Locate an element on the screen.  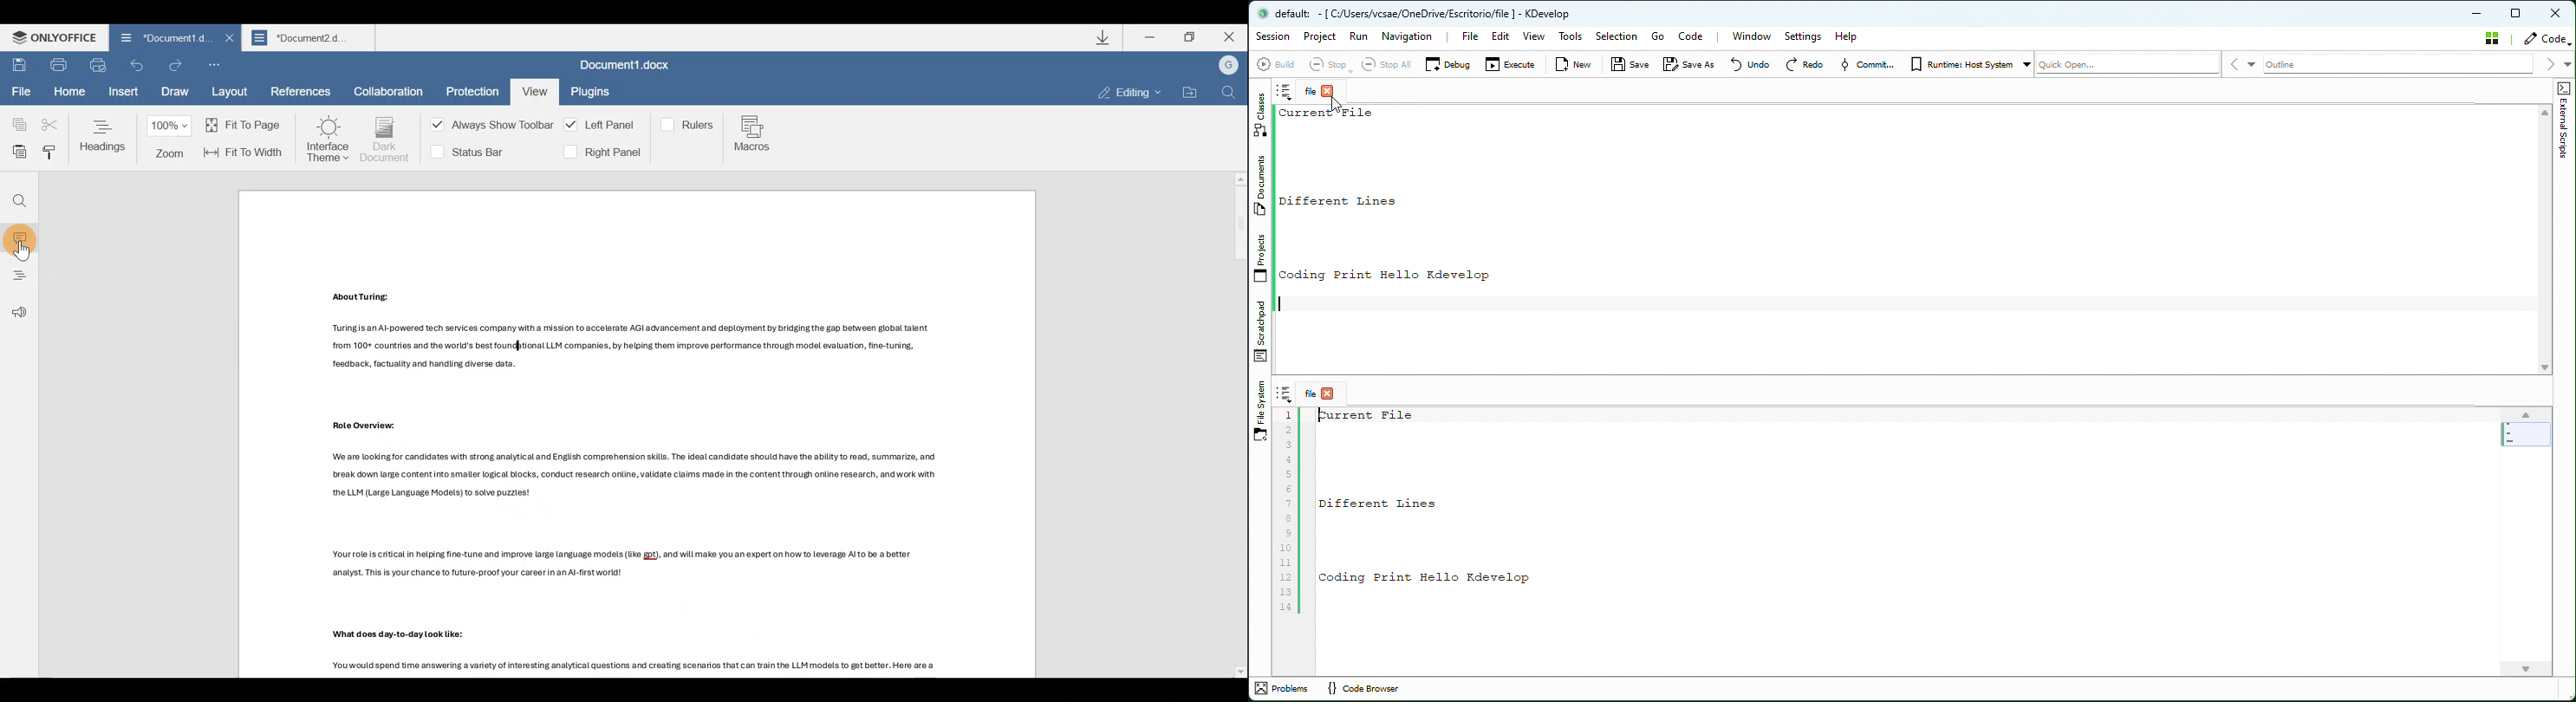
View is located at coordinates (1535, 37).